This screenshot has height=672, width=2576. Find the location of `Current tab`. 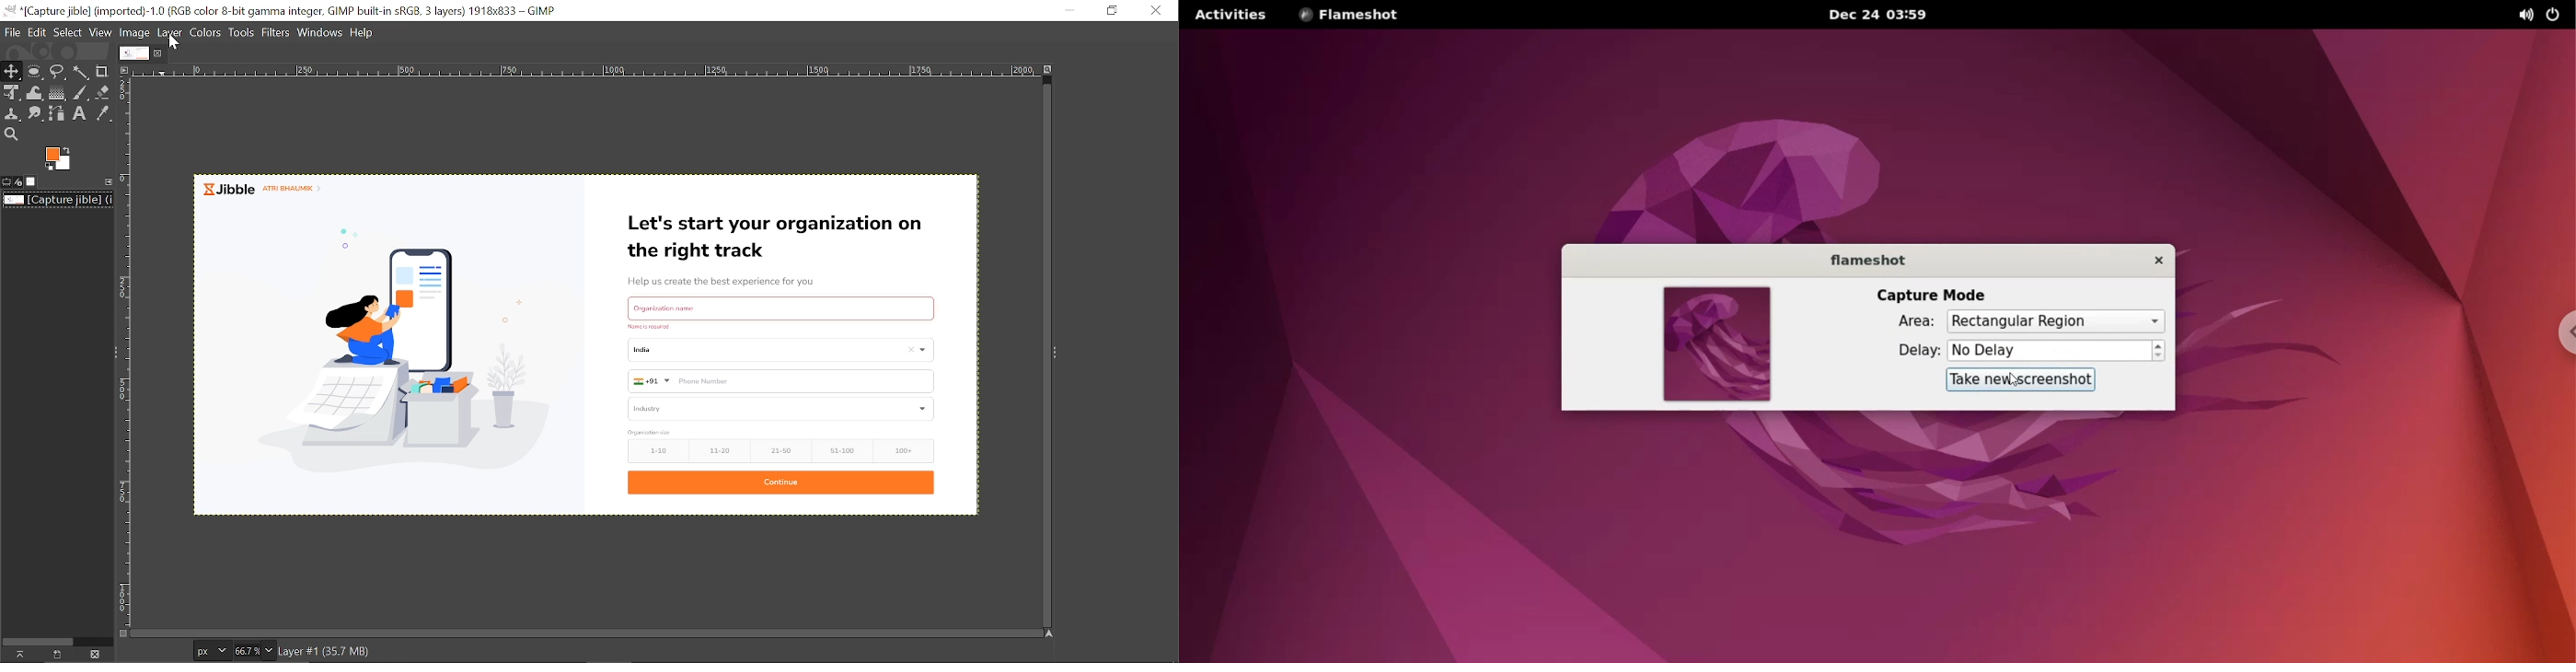

Current tab is located at coordinates (134, 52).